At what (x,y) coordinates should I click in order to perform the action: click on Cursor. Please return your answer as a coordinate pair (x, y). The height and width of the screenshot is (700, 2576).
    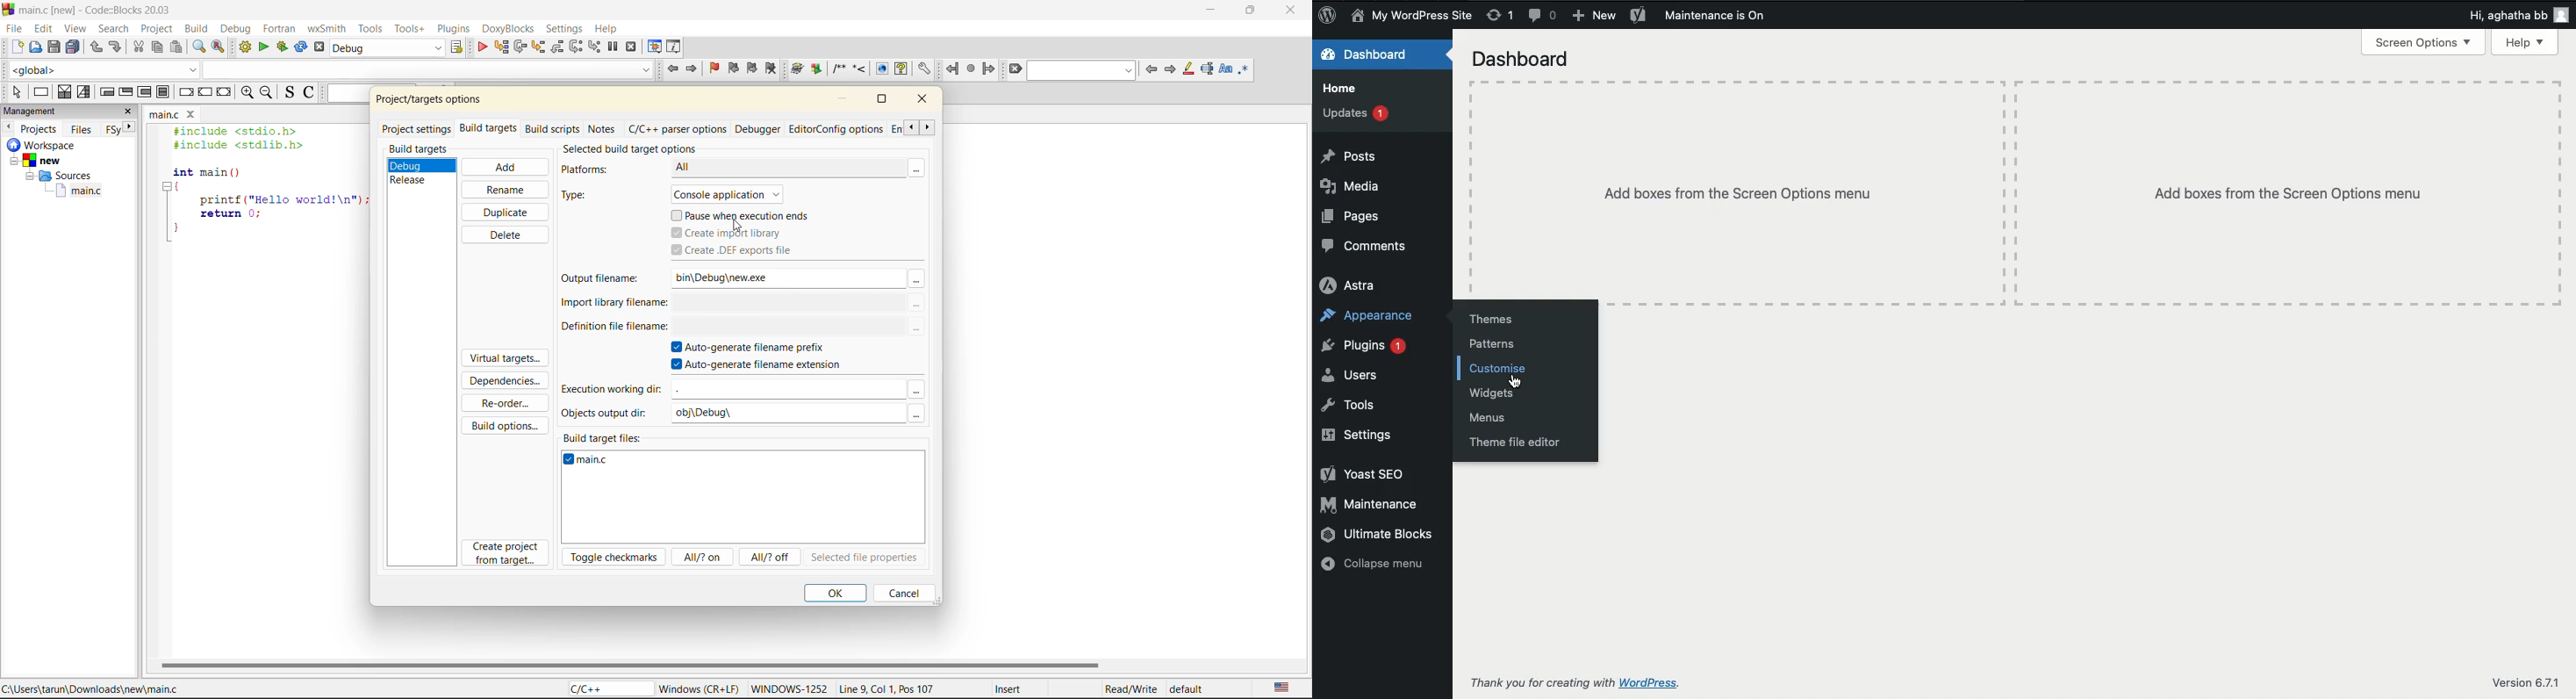
    Looking at the image, I should click on (738, 225).